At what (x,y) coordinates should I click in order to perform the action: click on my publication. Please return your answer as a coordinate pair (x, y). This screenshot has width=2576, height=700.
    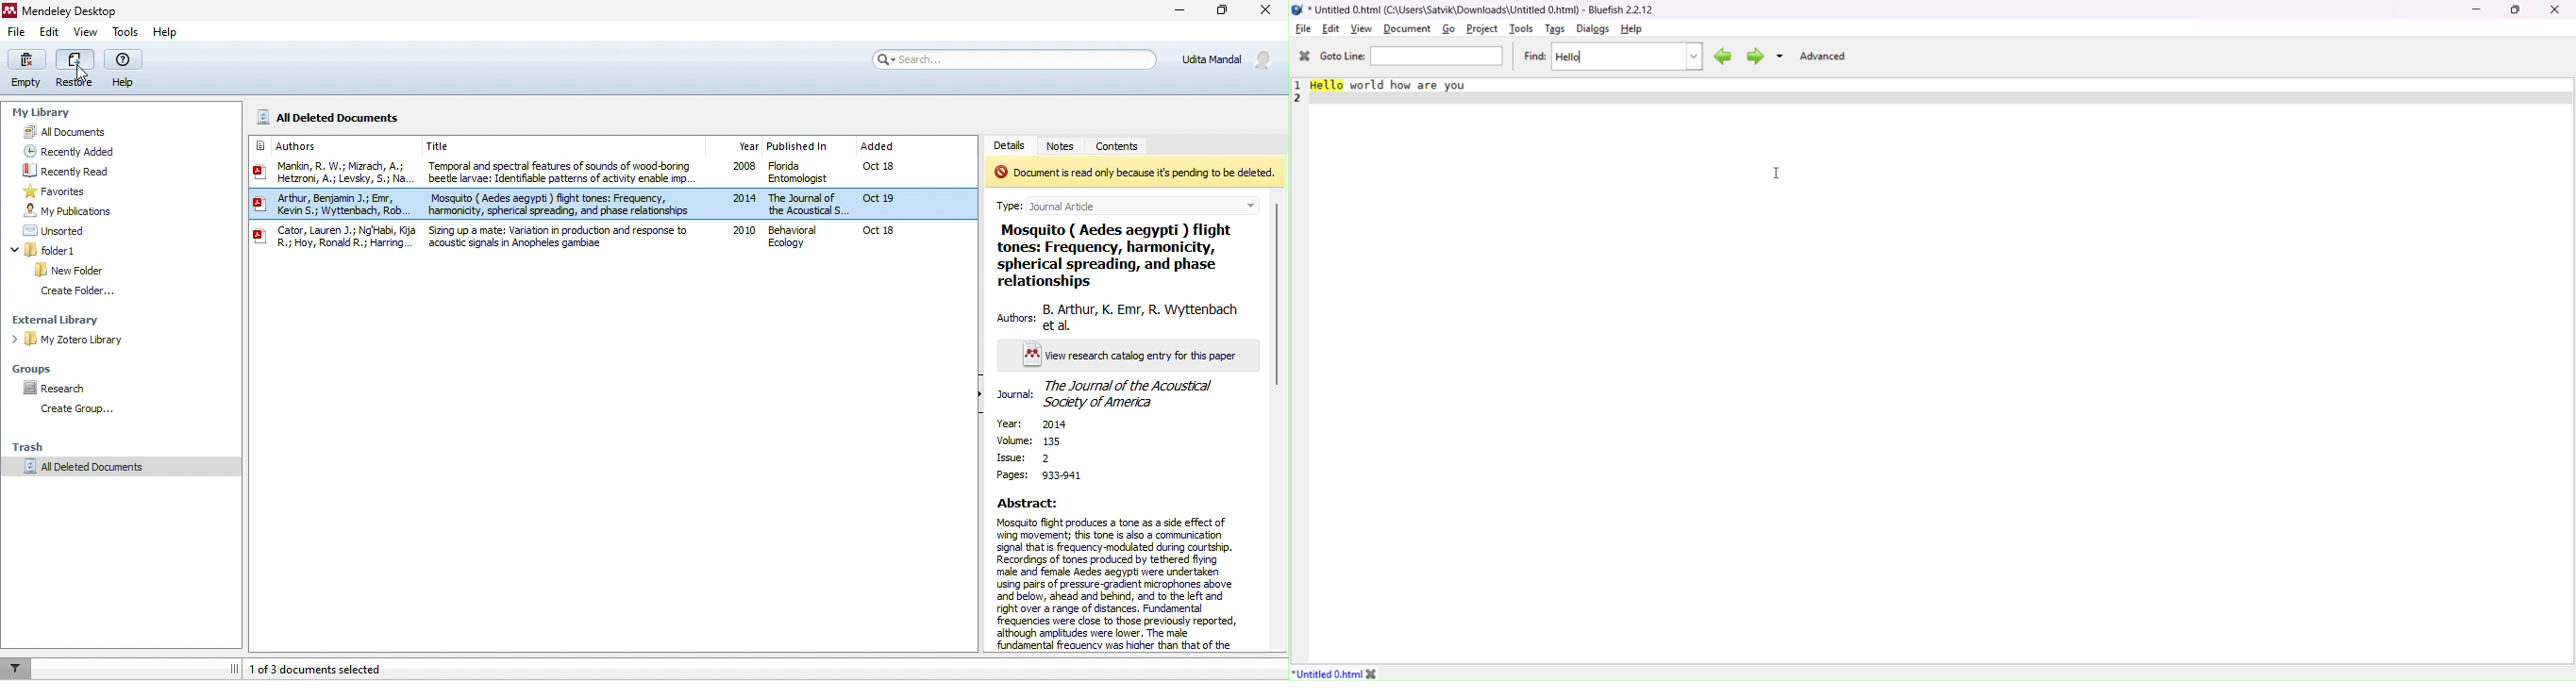
    Looking at the image, I should click on (75, 210).